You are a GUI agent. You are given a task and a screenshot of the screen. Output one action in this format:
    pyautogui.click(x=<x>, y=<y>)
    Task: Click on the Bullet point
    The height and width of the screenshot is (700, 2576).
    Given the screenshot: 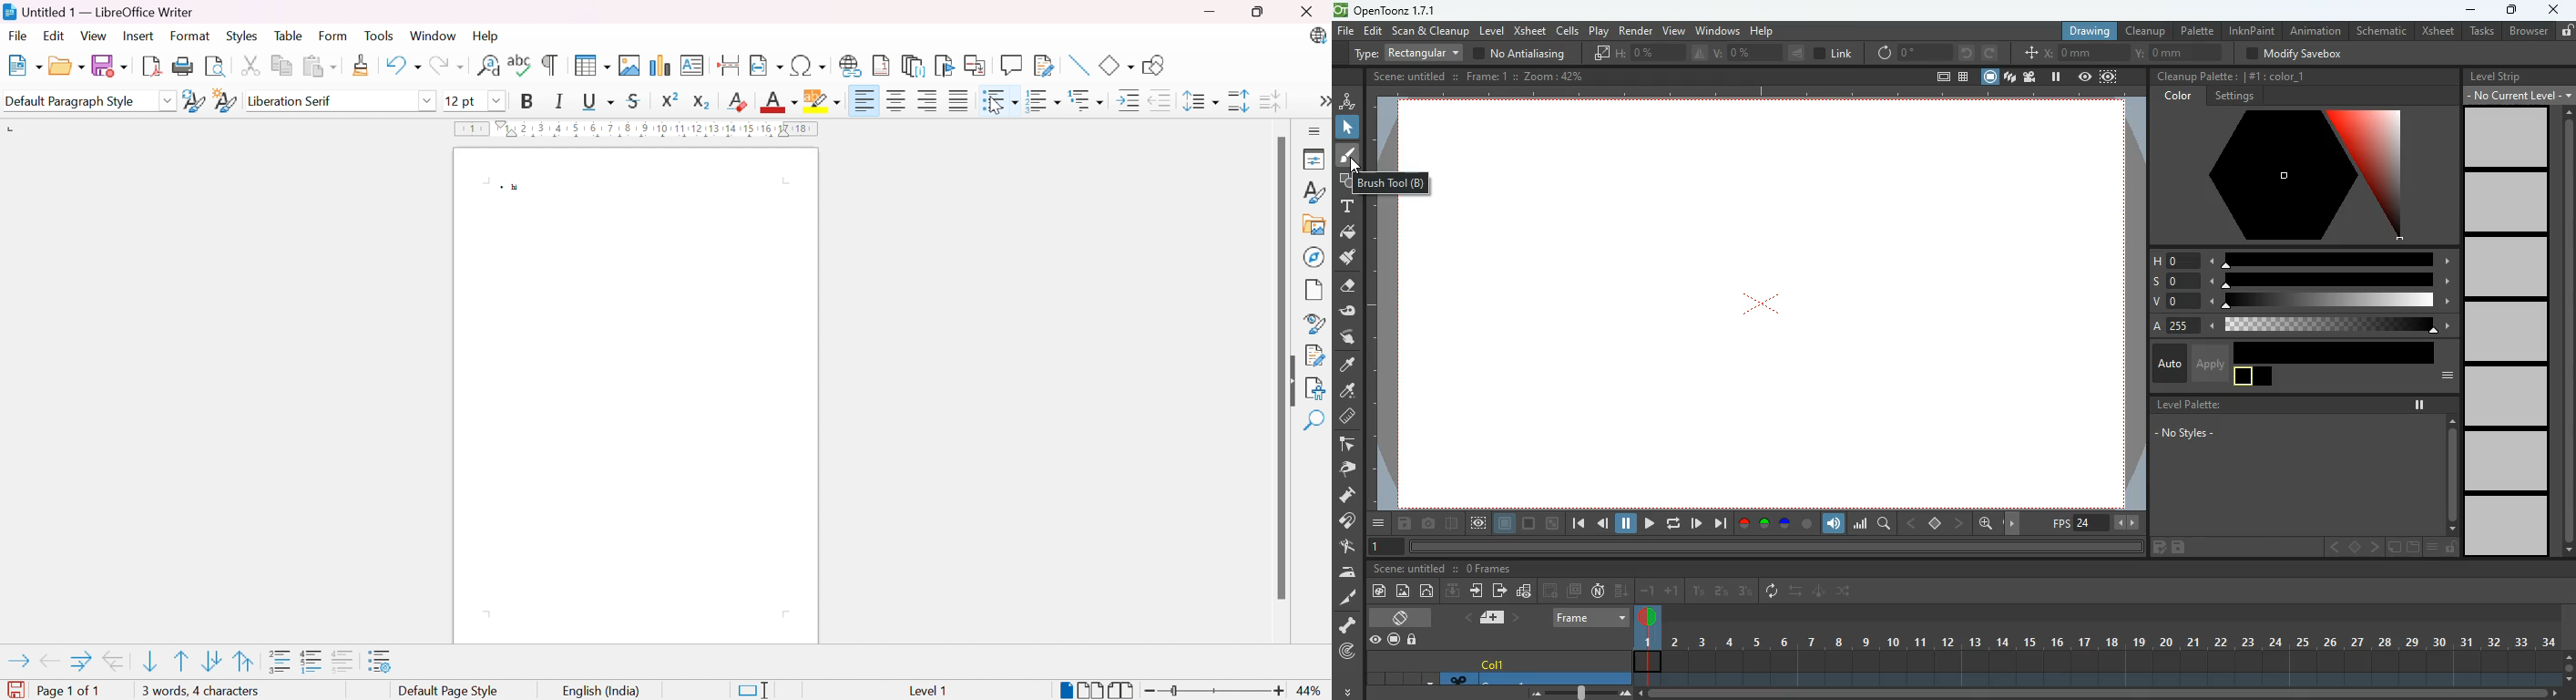 What is the action you would take?
    pyautogui.click(x=507, y=188)
    